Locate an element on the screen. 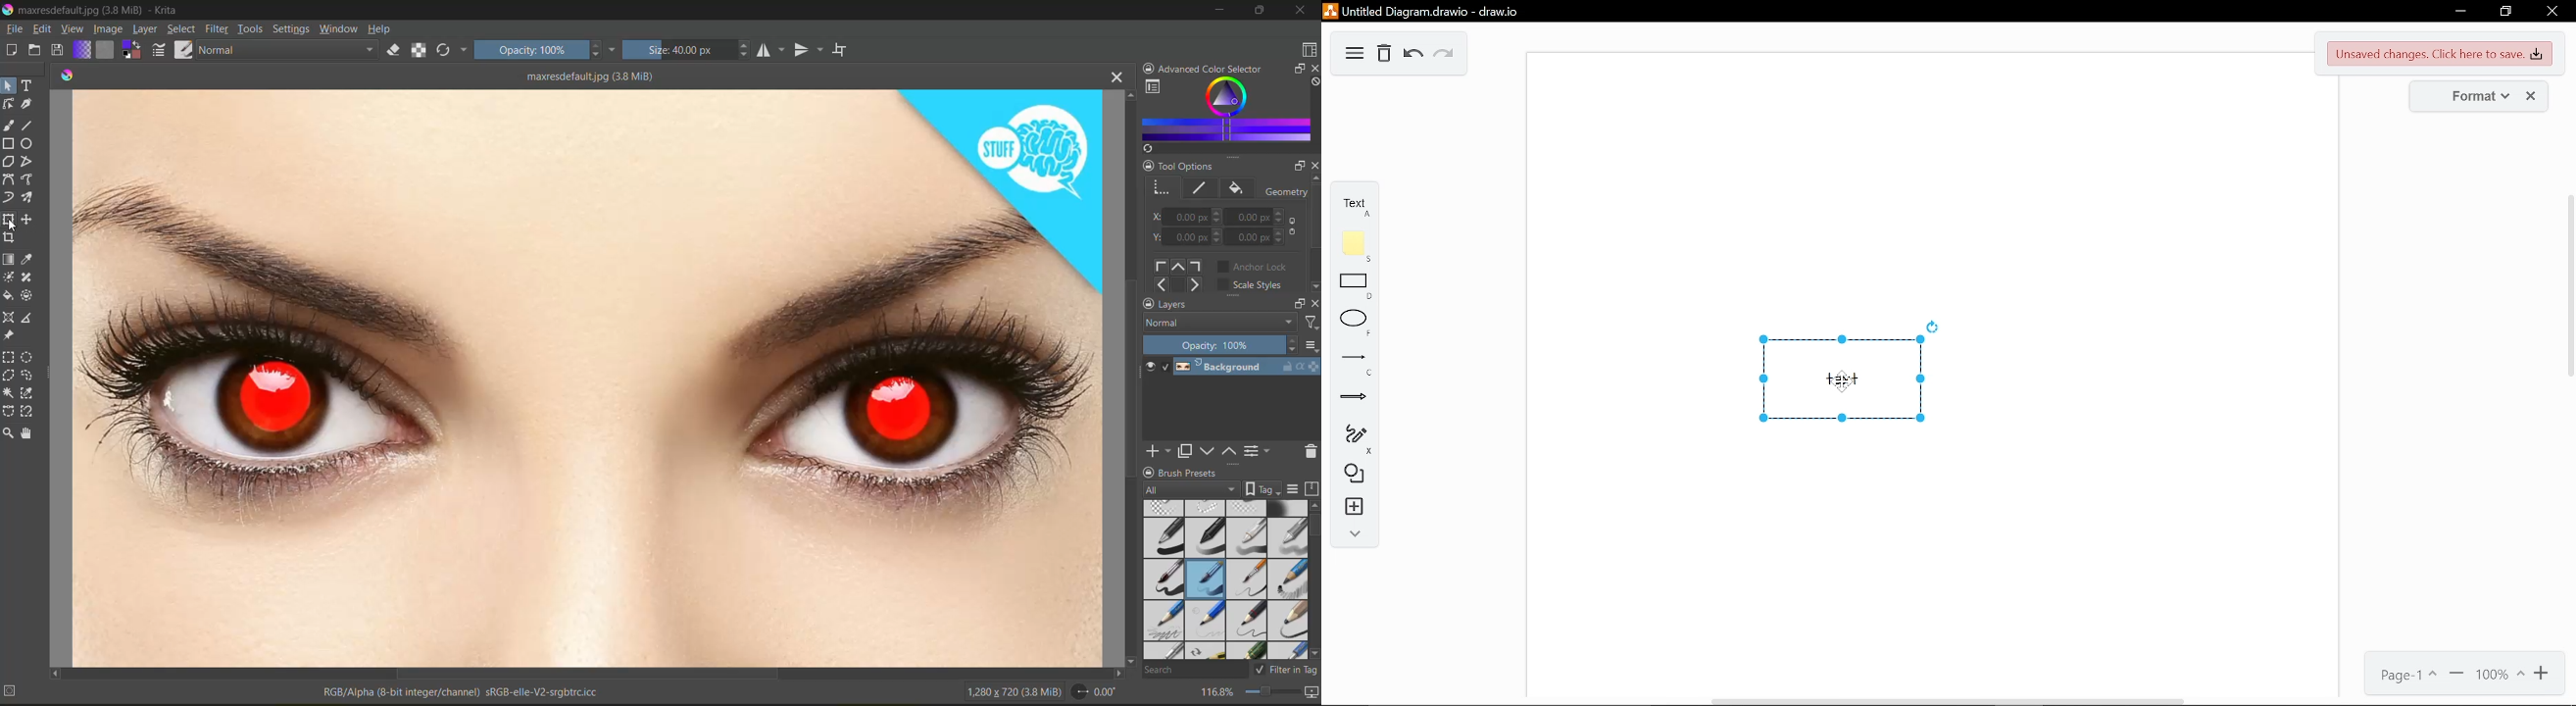  unsaved changes. Click here to save  is located at coordinates (2437, 54).